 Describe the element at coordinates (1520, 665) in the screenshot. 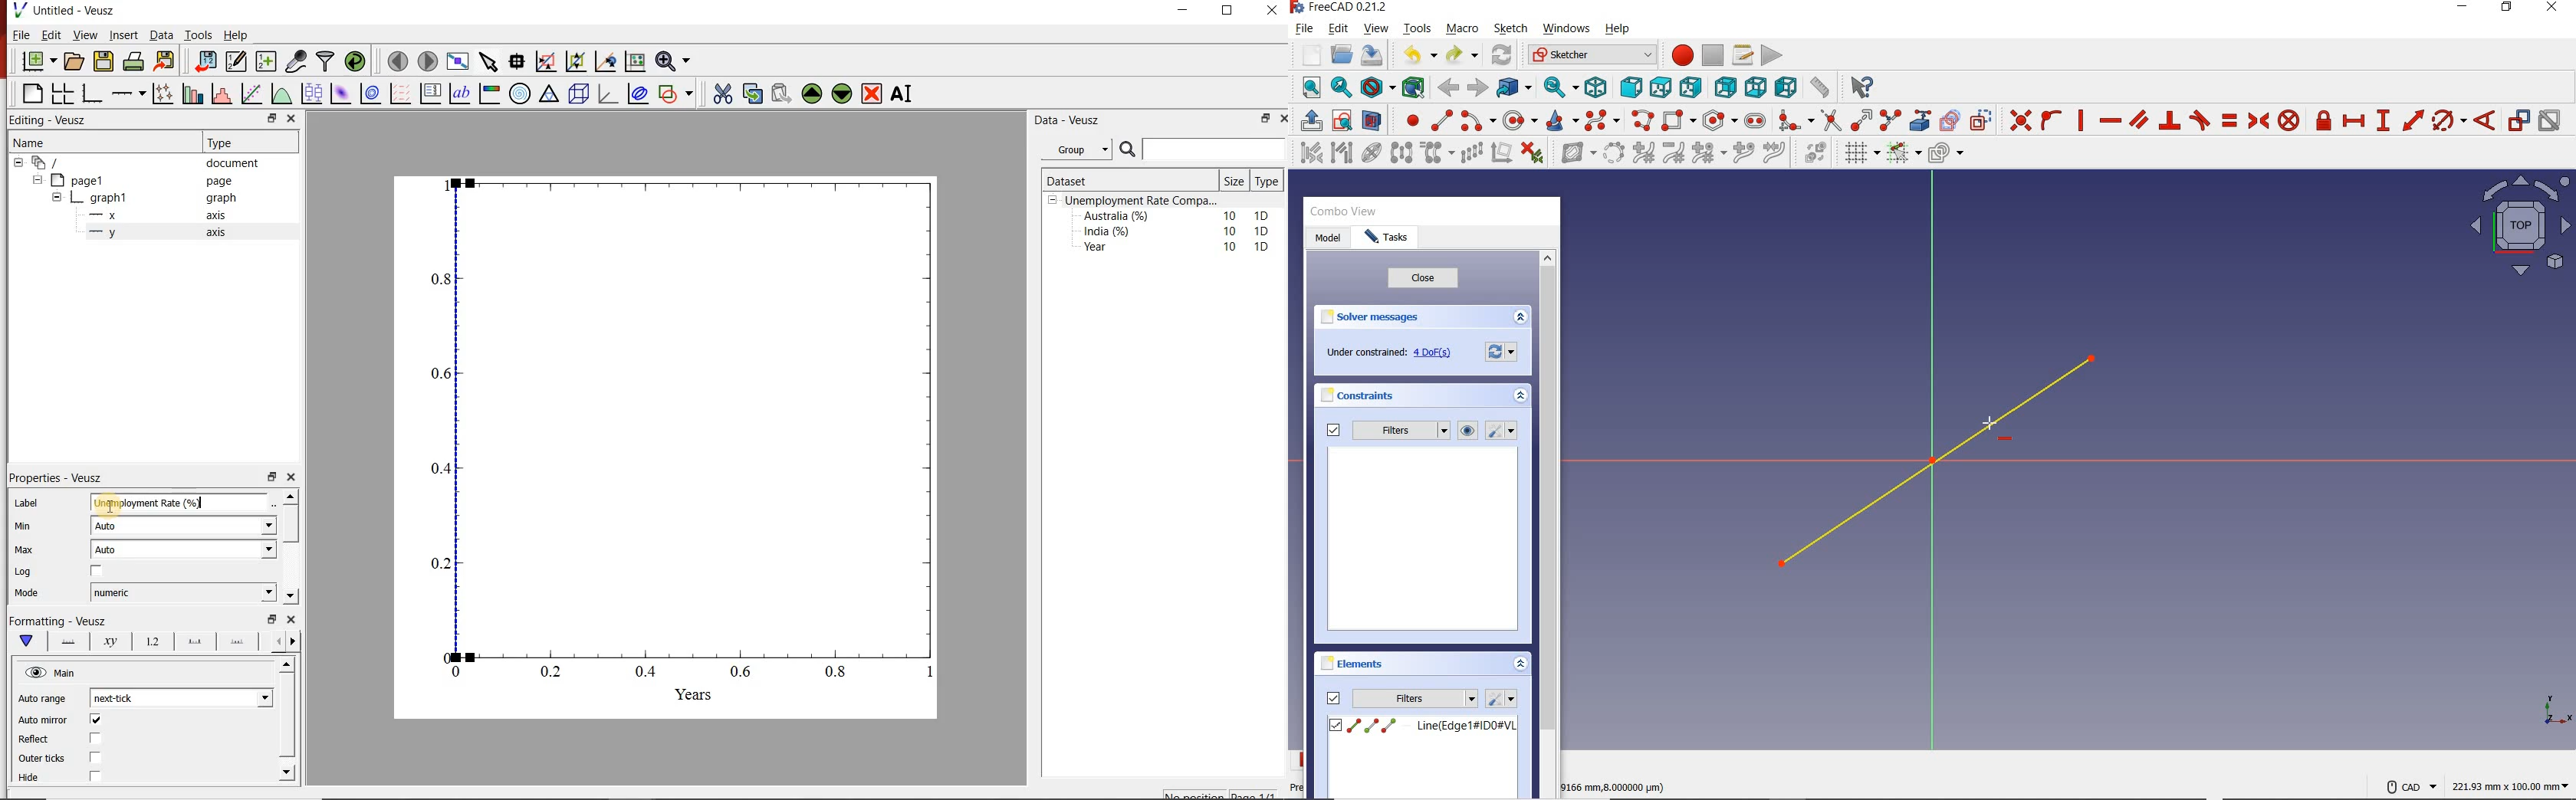

I see `COLLAPSE` at that location.